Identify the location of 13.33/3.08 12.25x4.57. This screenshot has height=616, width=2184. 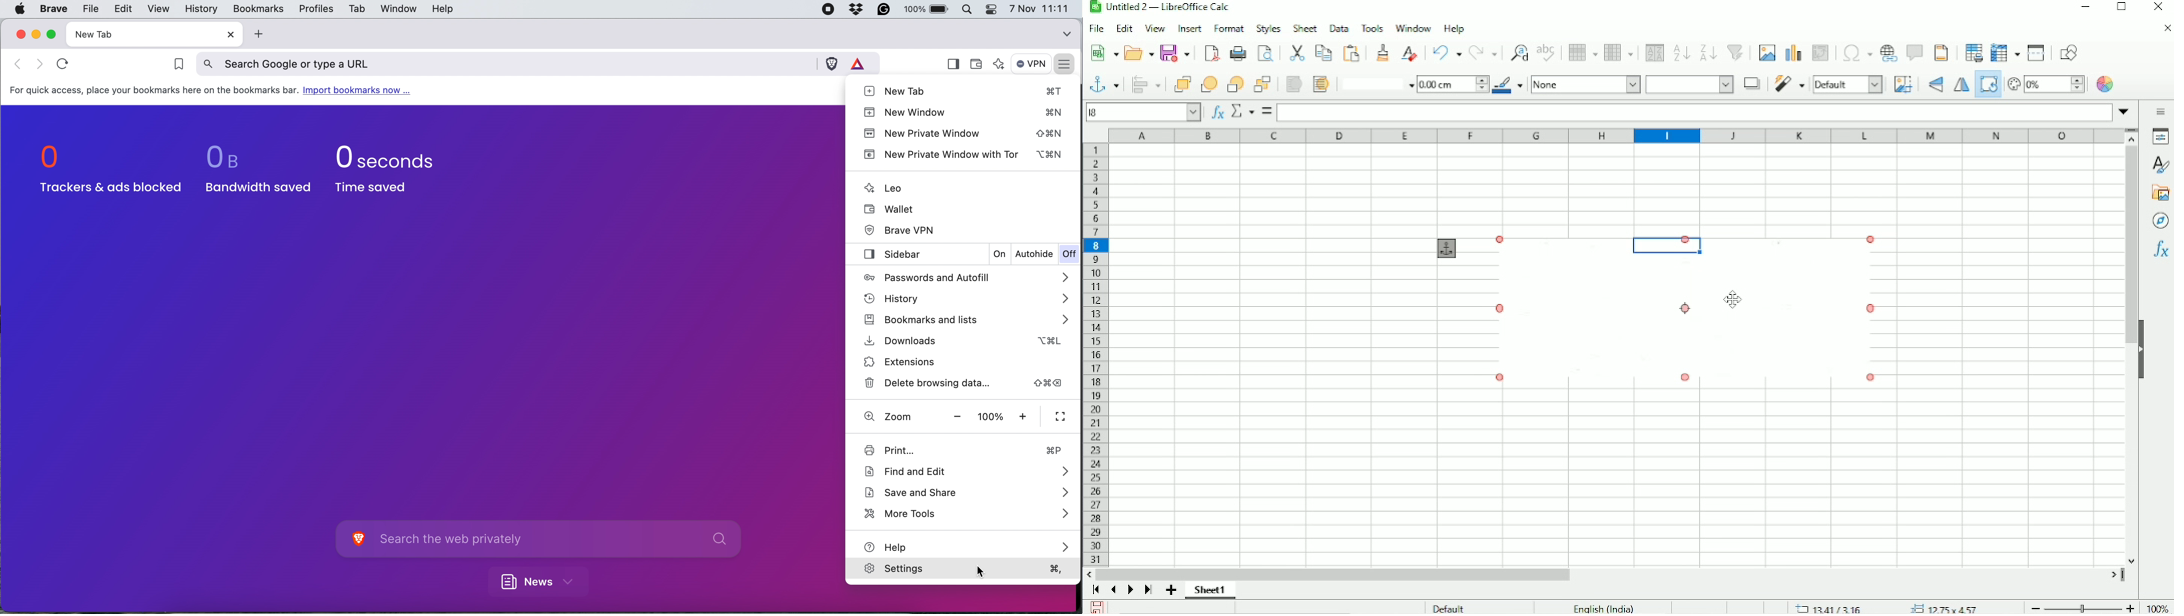
(1891, 607).